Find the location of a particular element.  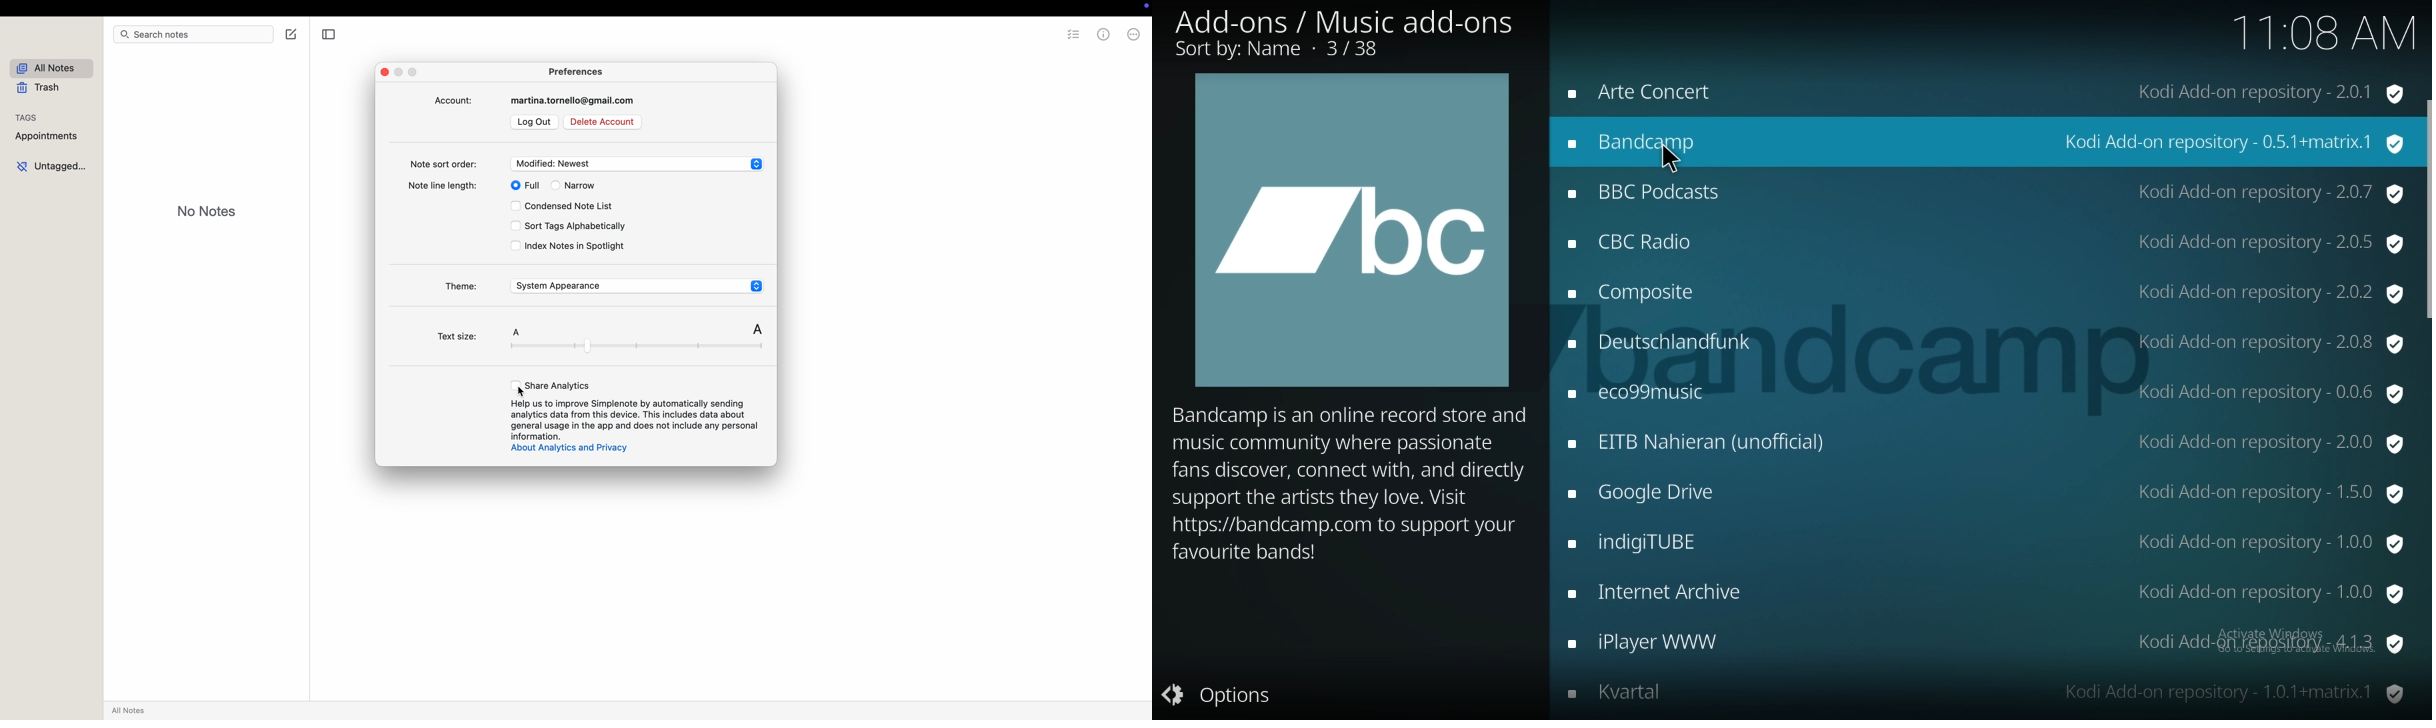

full is located at coordinates (526, 185).